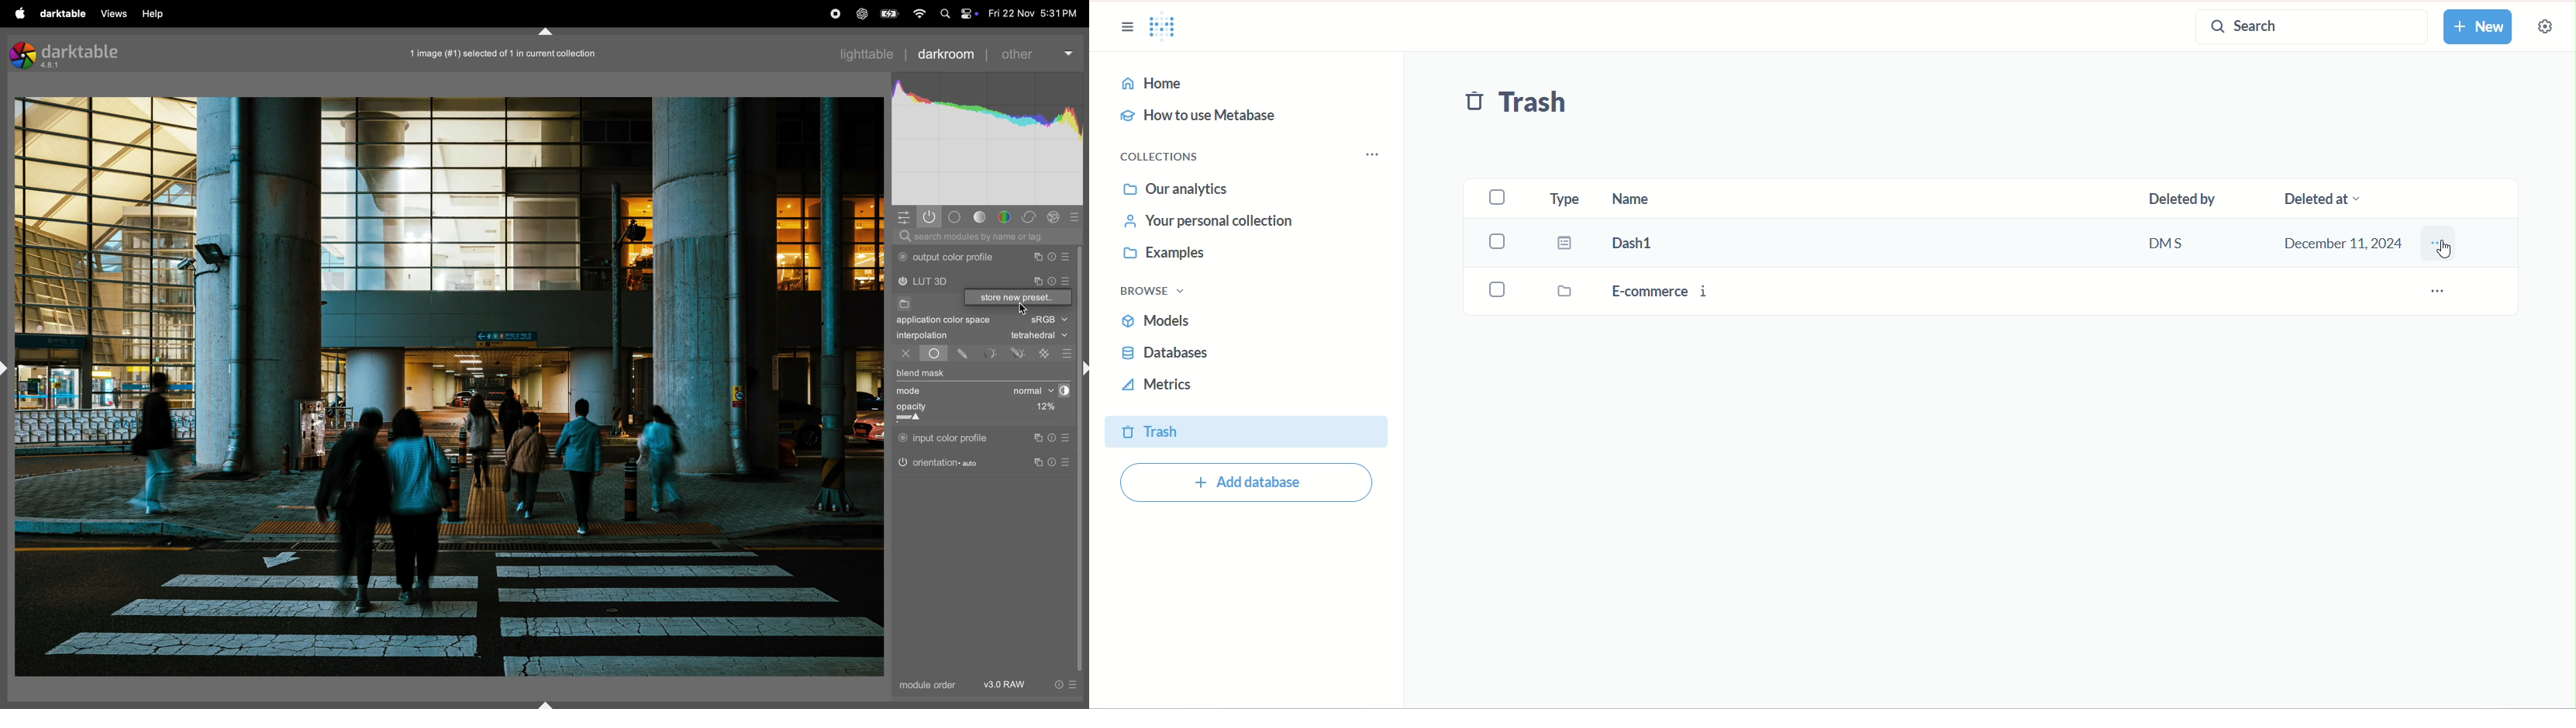  What do you see at coordinates (548, 704) in the screenshot?
I see `shift+ctrl+b` at bounding box center [548, 704].